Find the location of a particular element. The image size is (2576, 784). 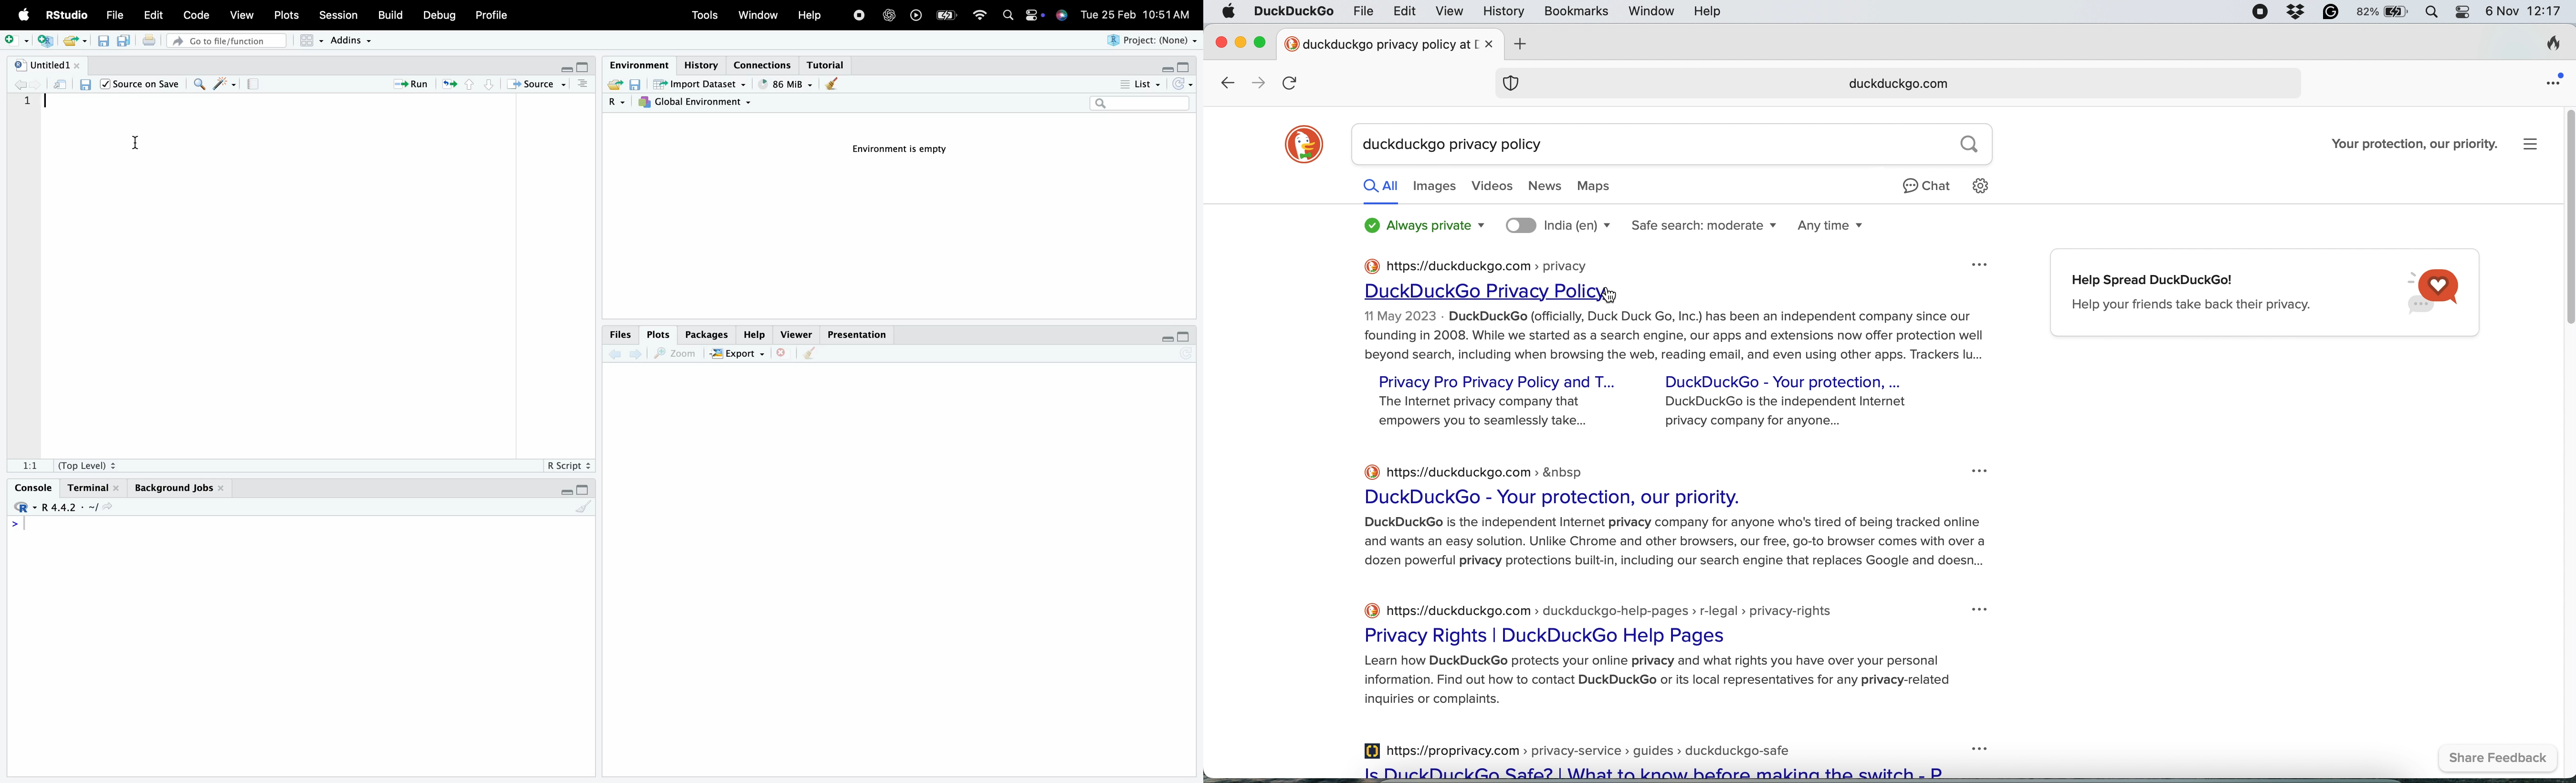

open AI is located at coordinates (890, 19).